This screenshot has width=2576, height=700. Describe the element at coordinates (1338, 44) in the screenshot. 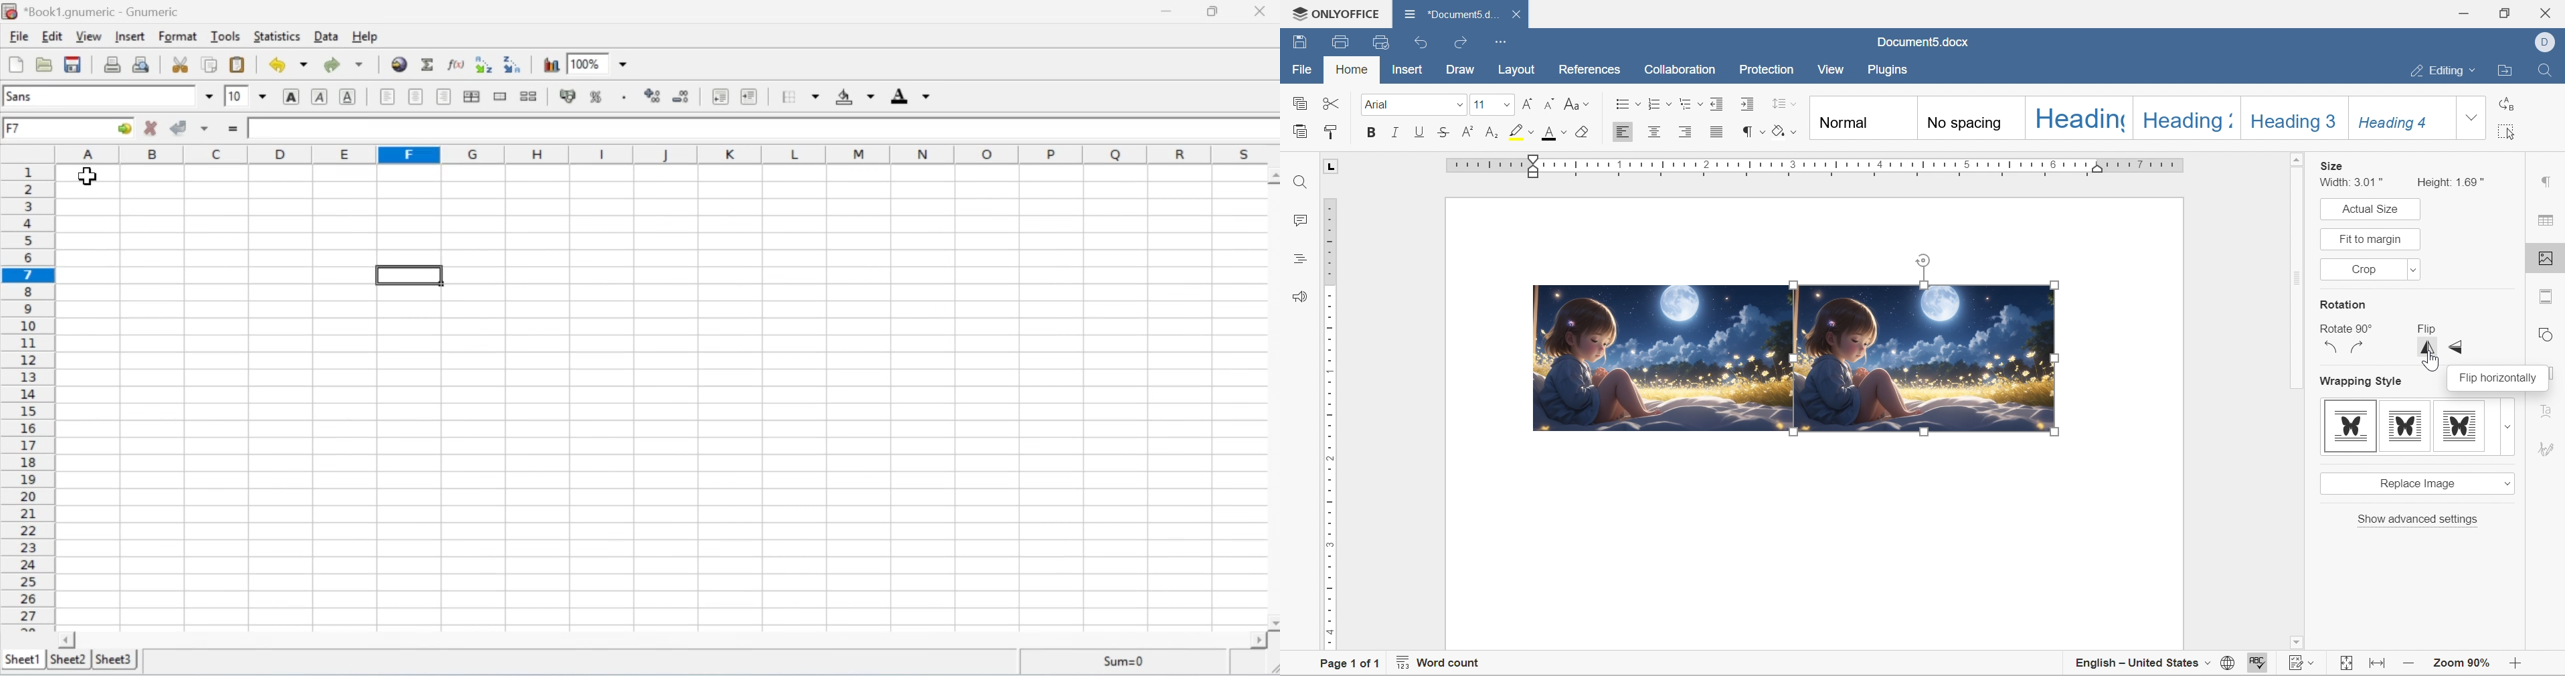

I see `print` at that location.